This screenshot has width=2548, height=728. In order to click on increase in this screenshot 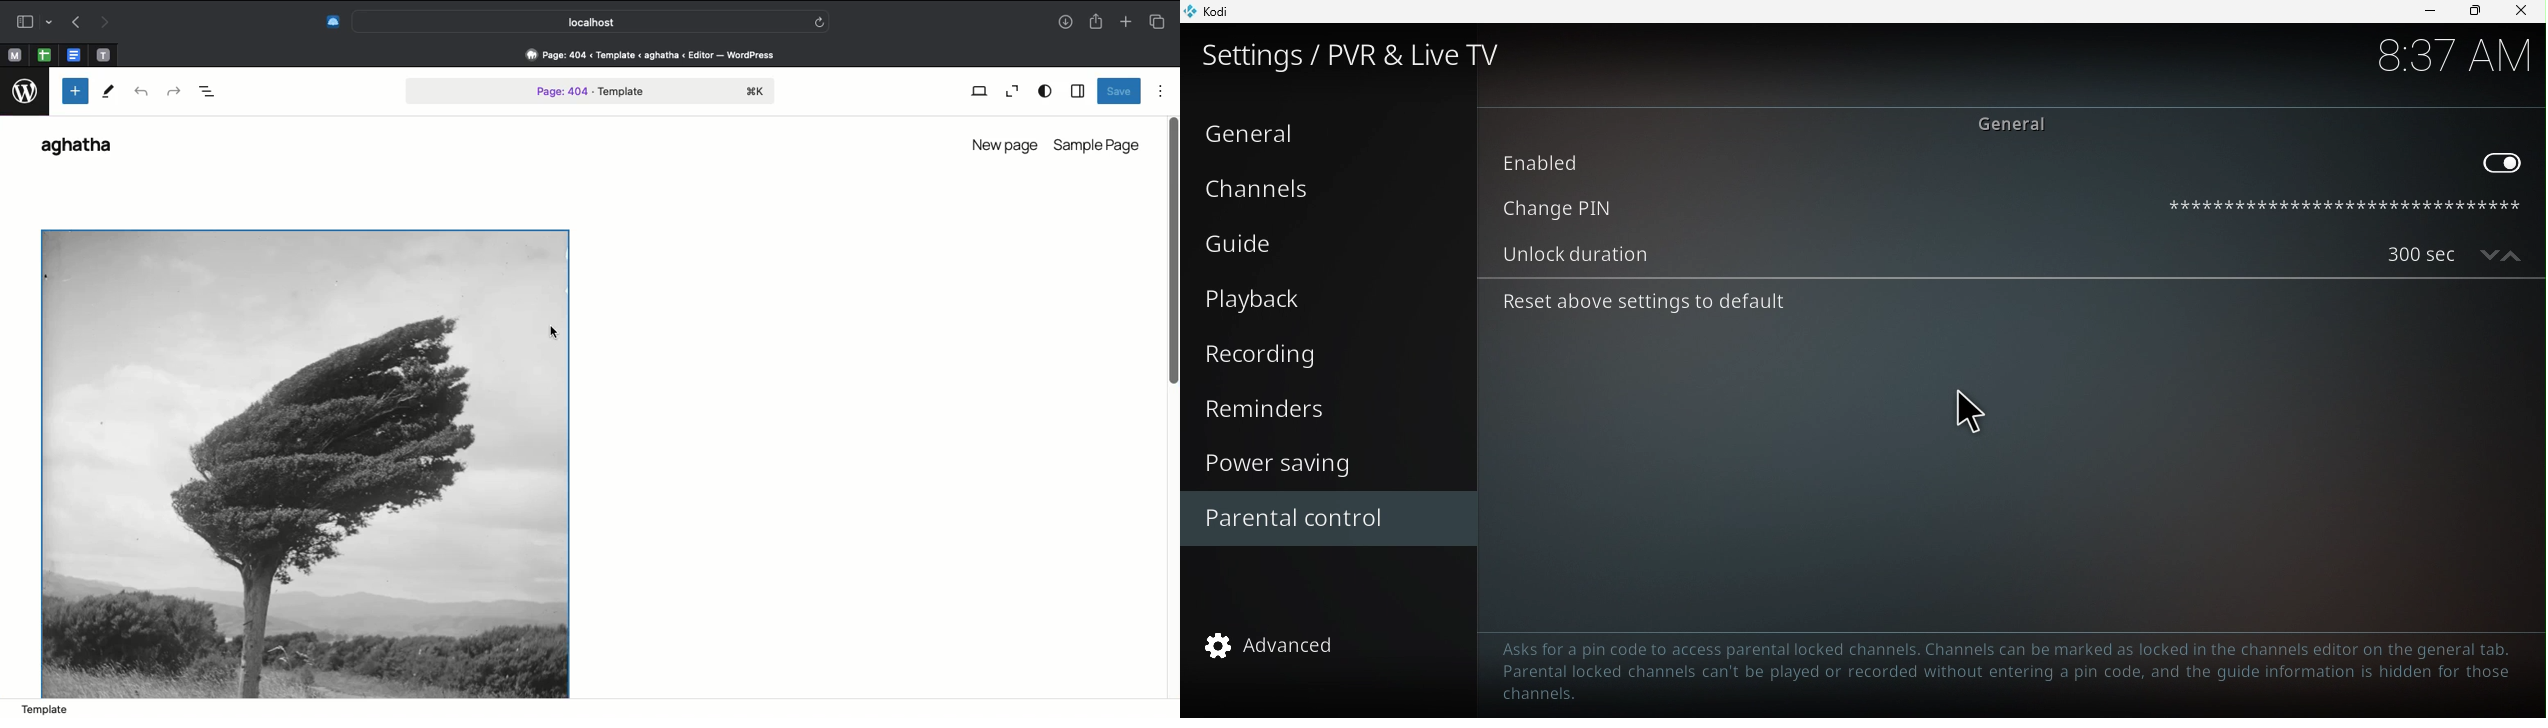, I will do `click(2513, 253)`.